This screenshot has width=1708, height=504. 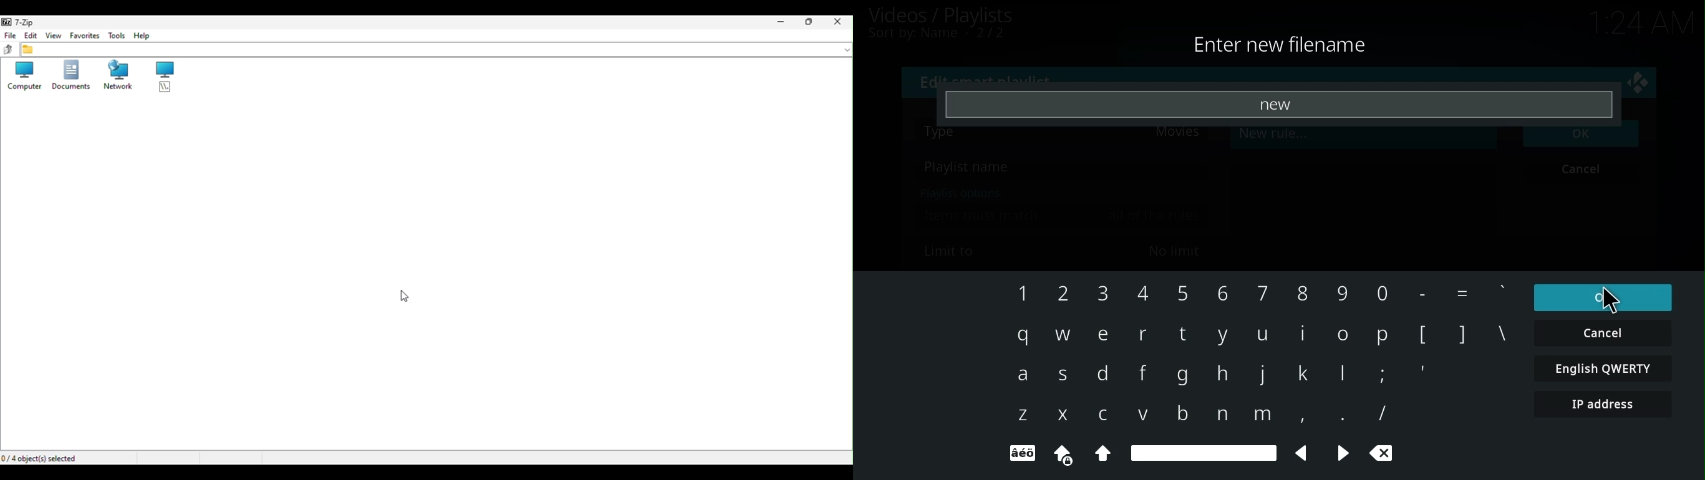 I want to click on z, so click(x=1021, y=414).